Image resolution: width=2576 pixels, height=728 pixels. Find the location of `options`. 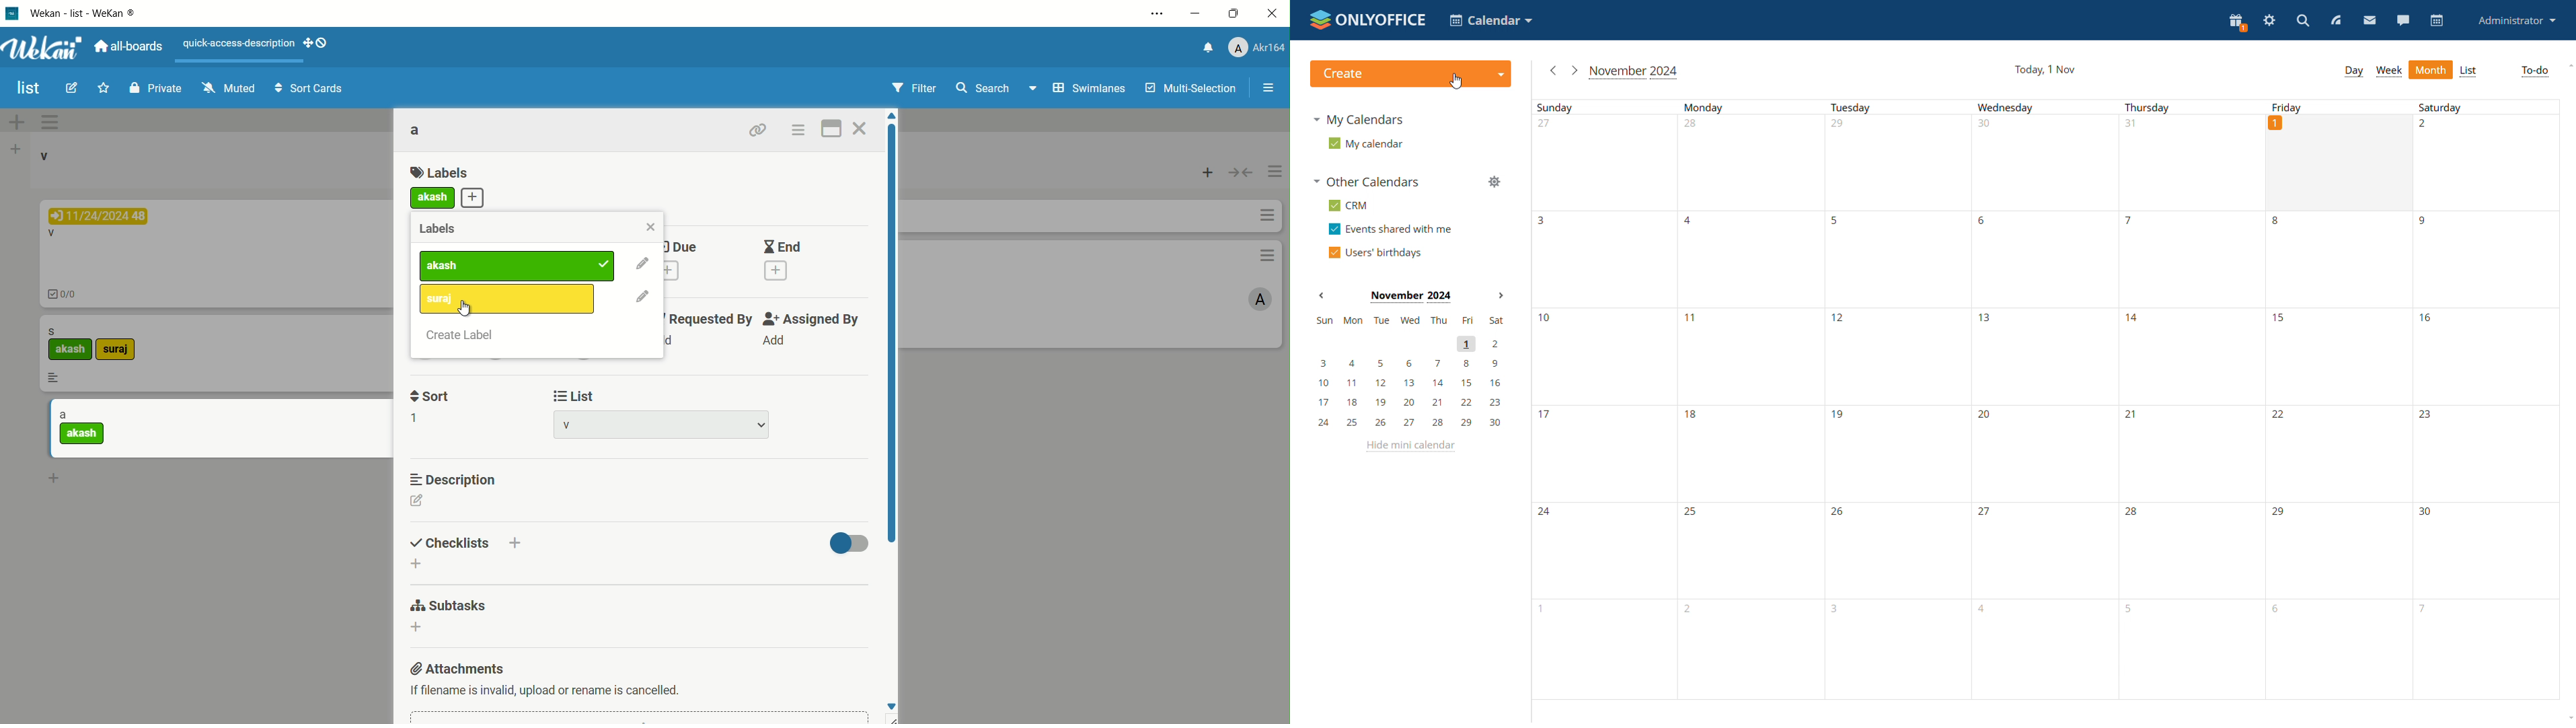

options is located at coordinates (48, 122).